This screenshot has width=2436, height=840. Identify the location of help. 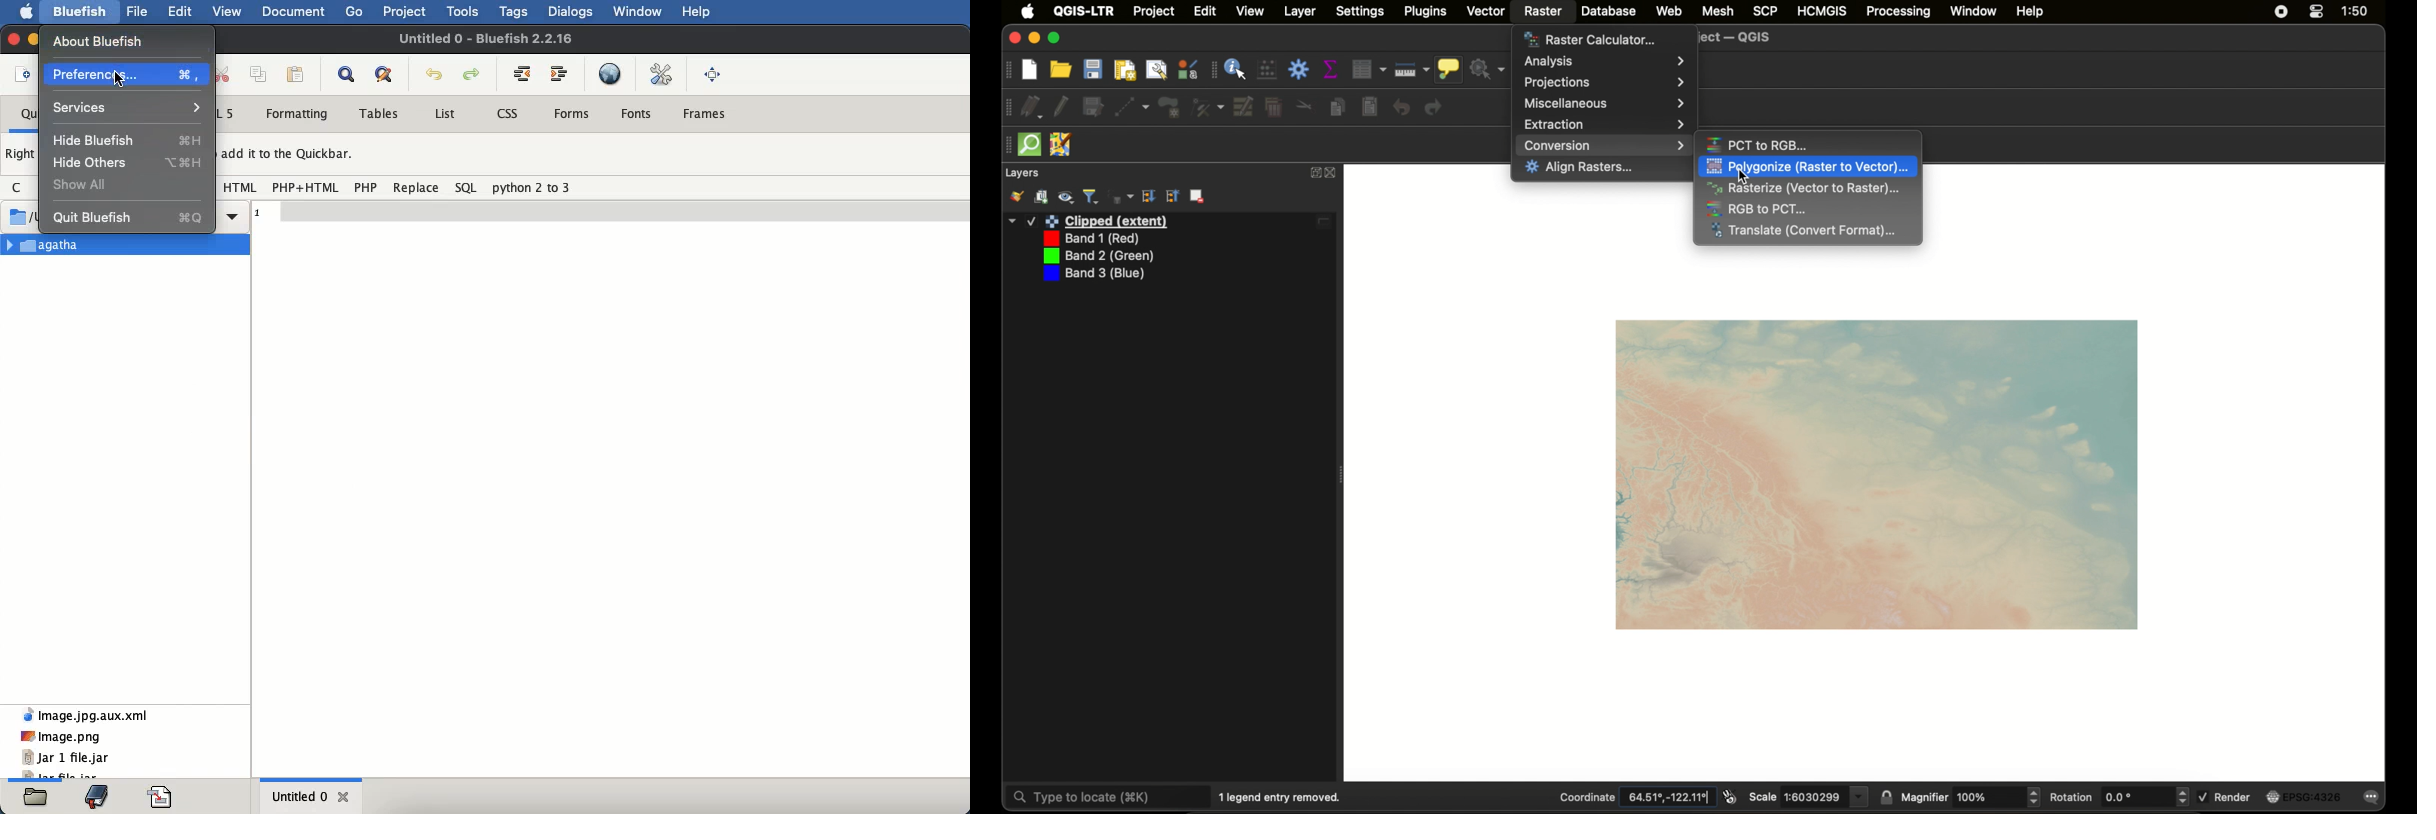
(696, 12).